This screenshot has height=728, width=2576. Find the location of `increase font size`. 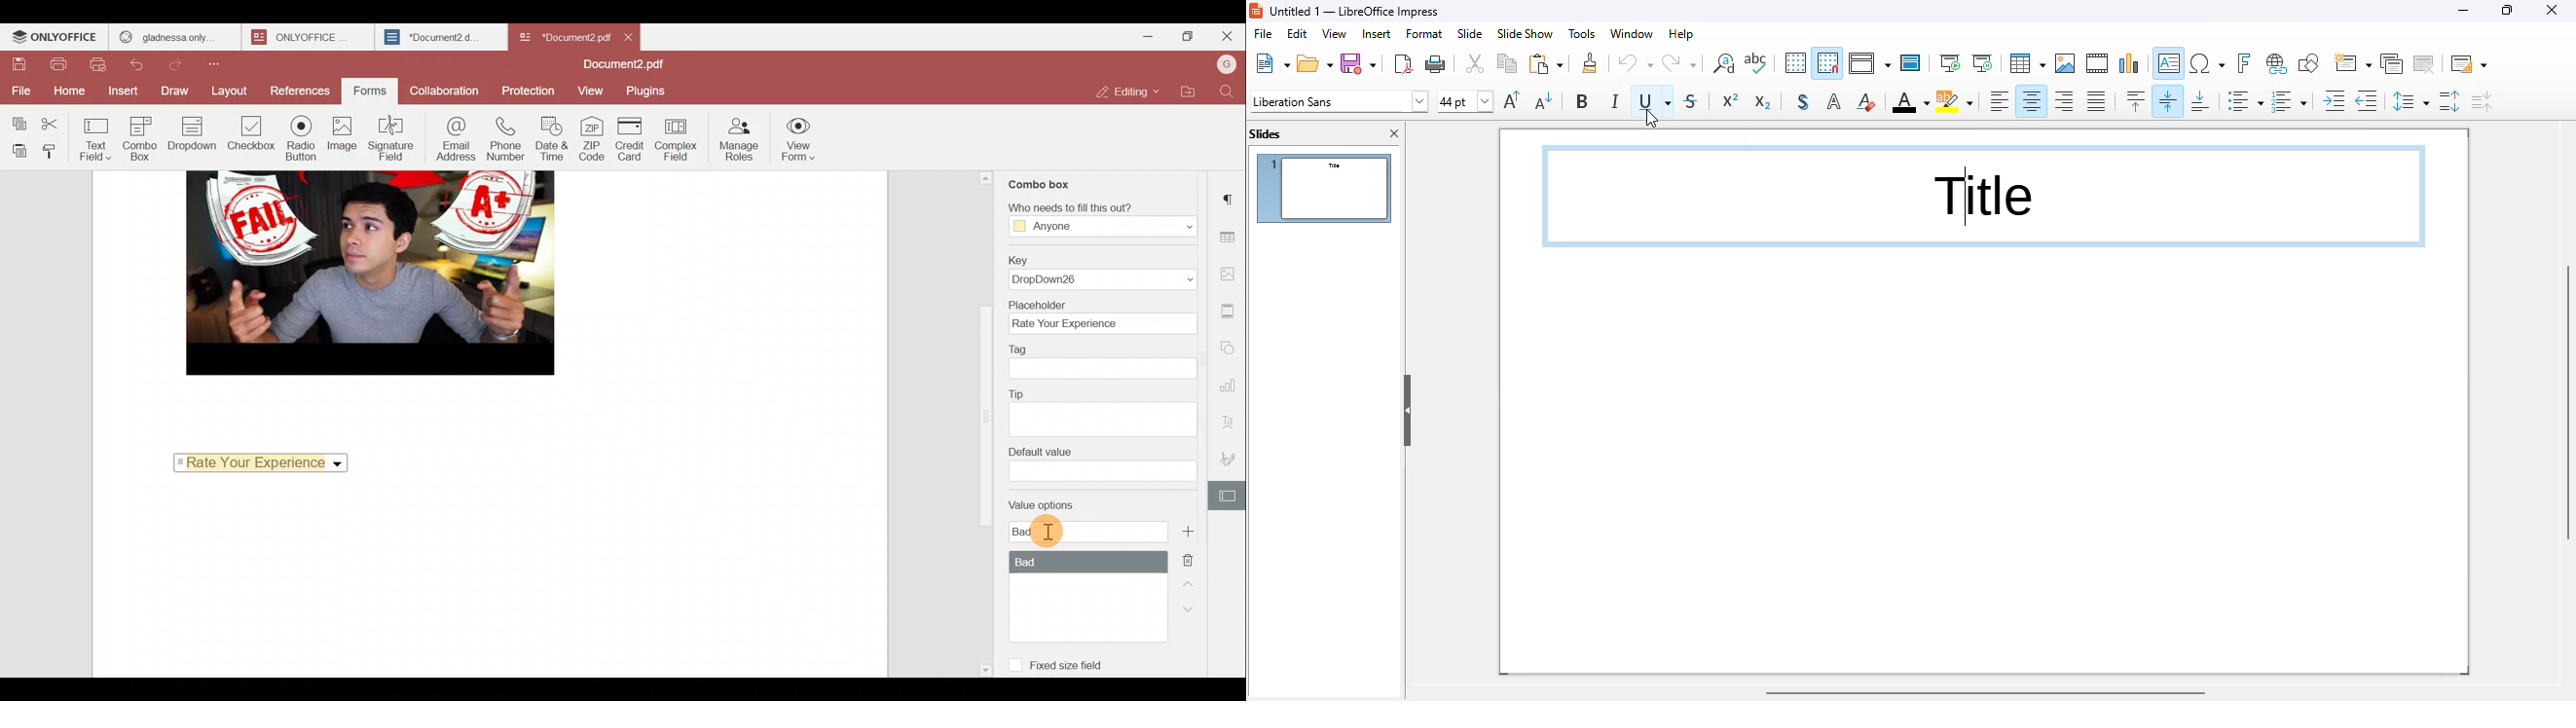

increase font size is located at coordinates (1513, 99).